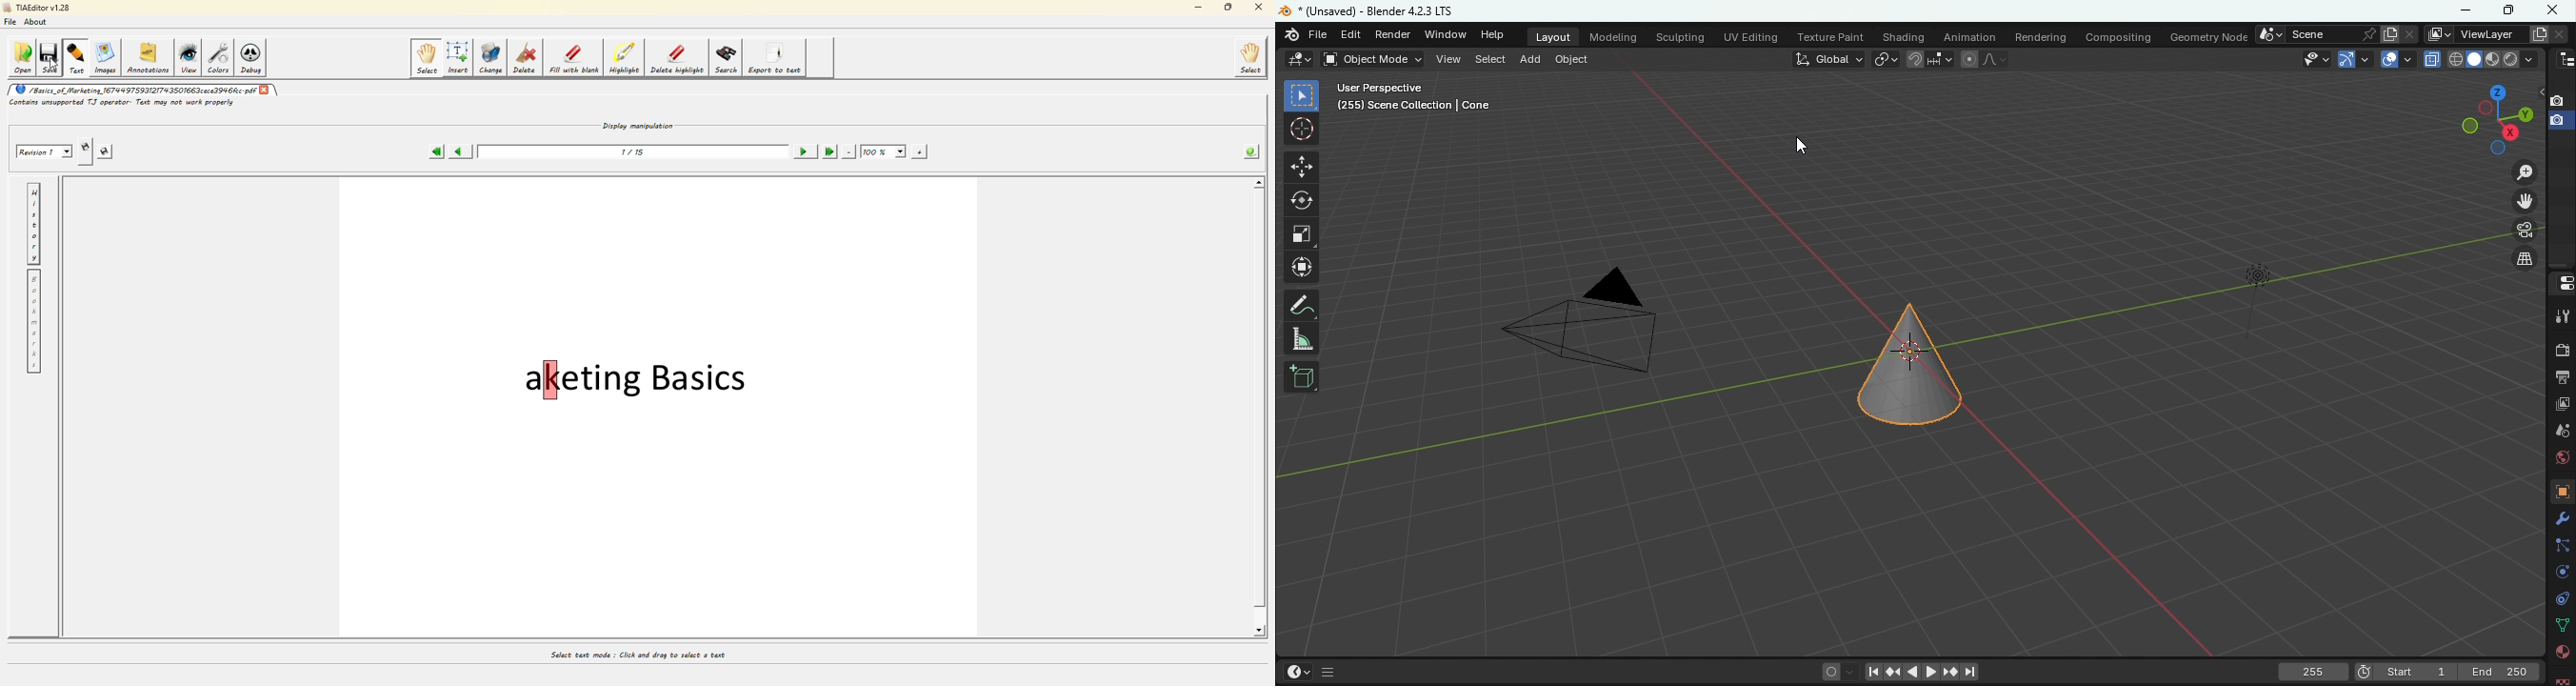 The height and width of the screenshot is (700, 2576). What do you see at coordinates (2559, 432) in the screenshot?
I see `Scene` at bounding box center [2559, 432].